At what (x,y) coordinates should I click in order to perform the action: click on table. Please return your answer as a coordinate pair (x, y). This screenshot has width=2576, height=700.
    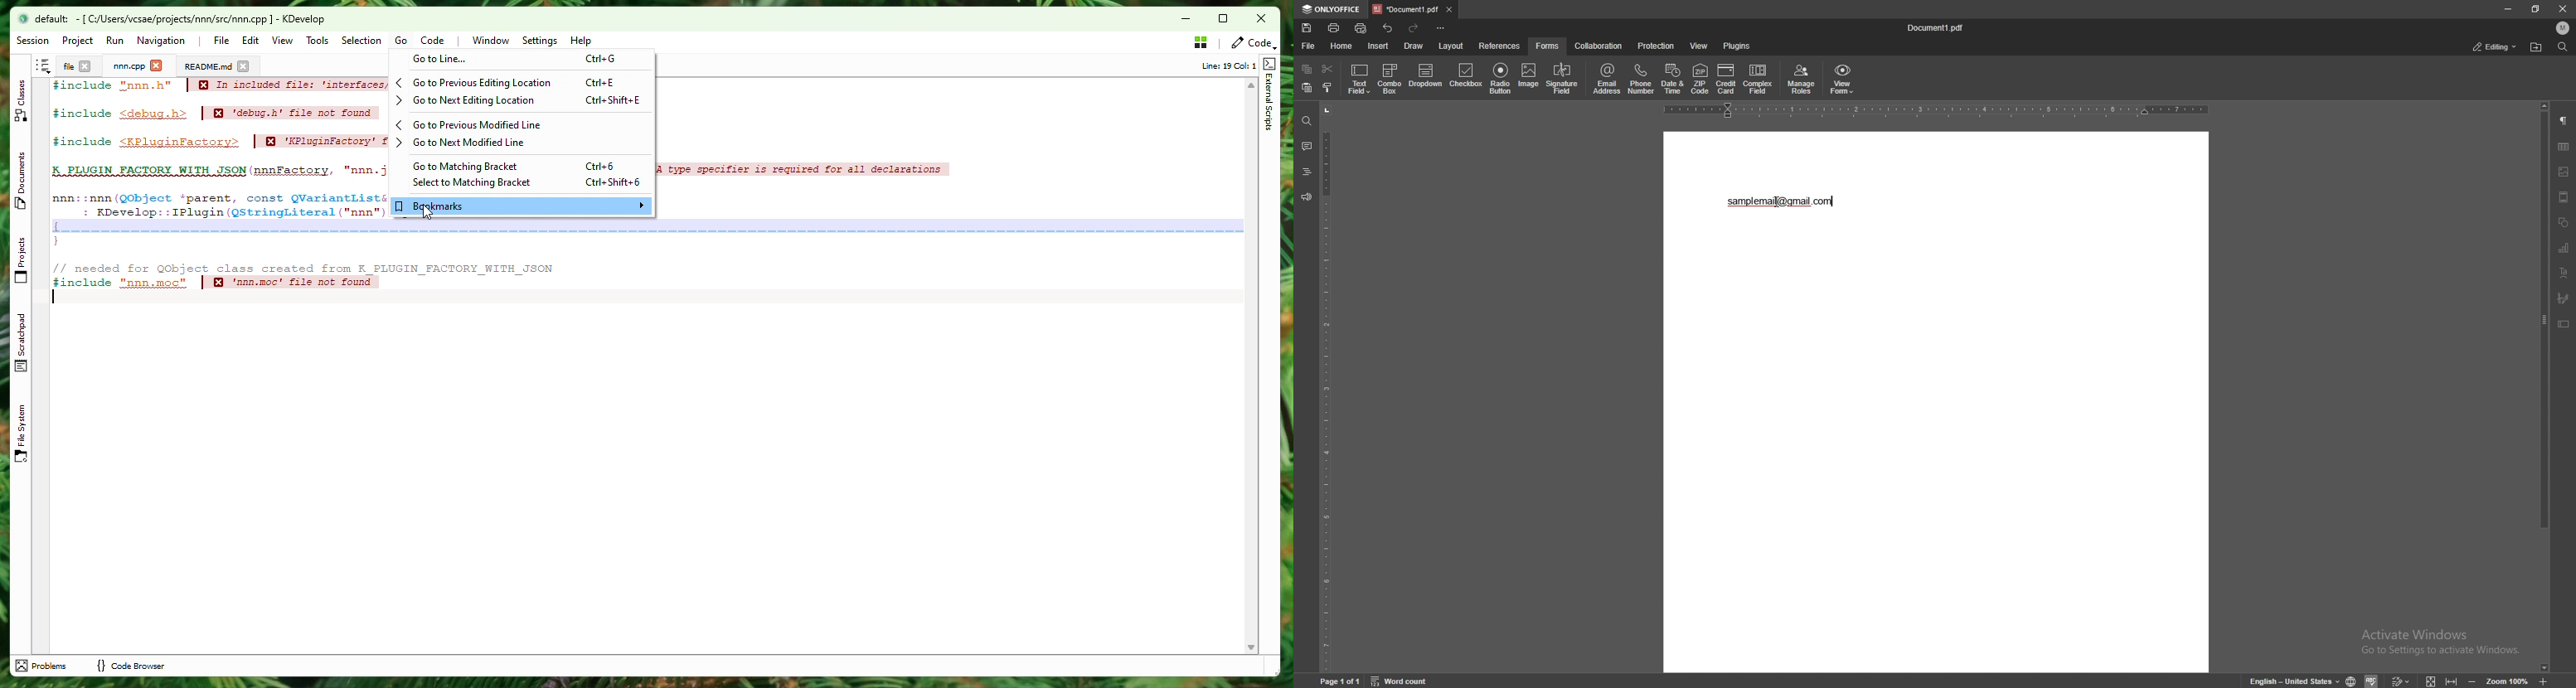
    Looking at the image, I should click on (2563, 147).